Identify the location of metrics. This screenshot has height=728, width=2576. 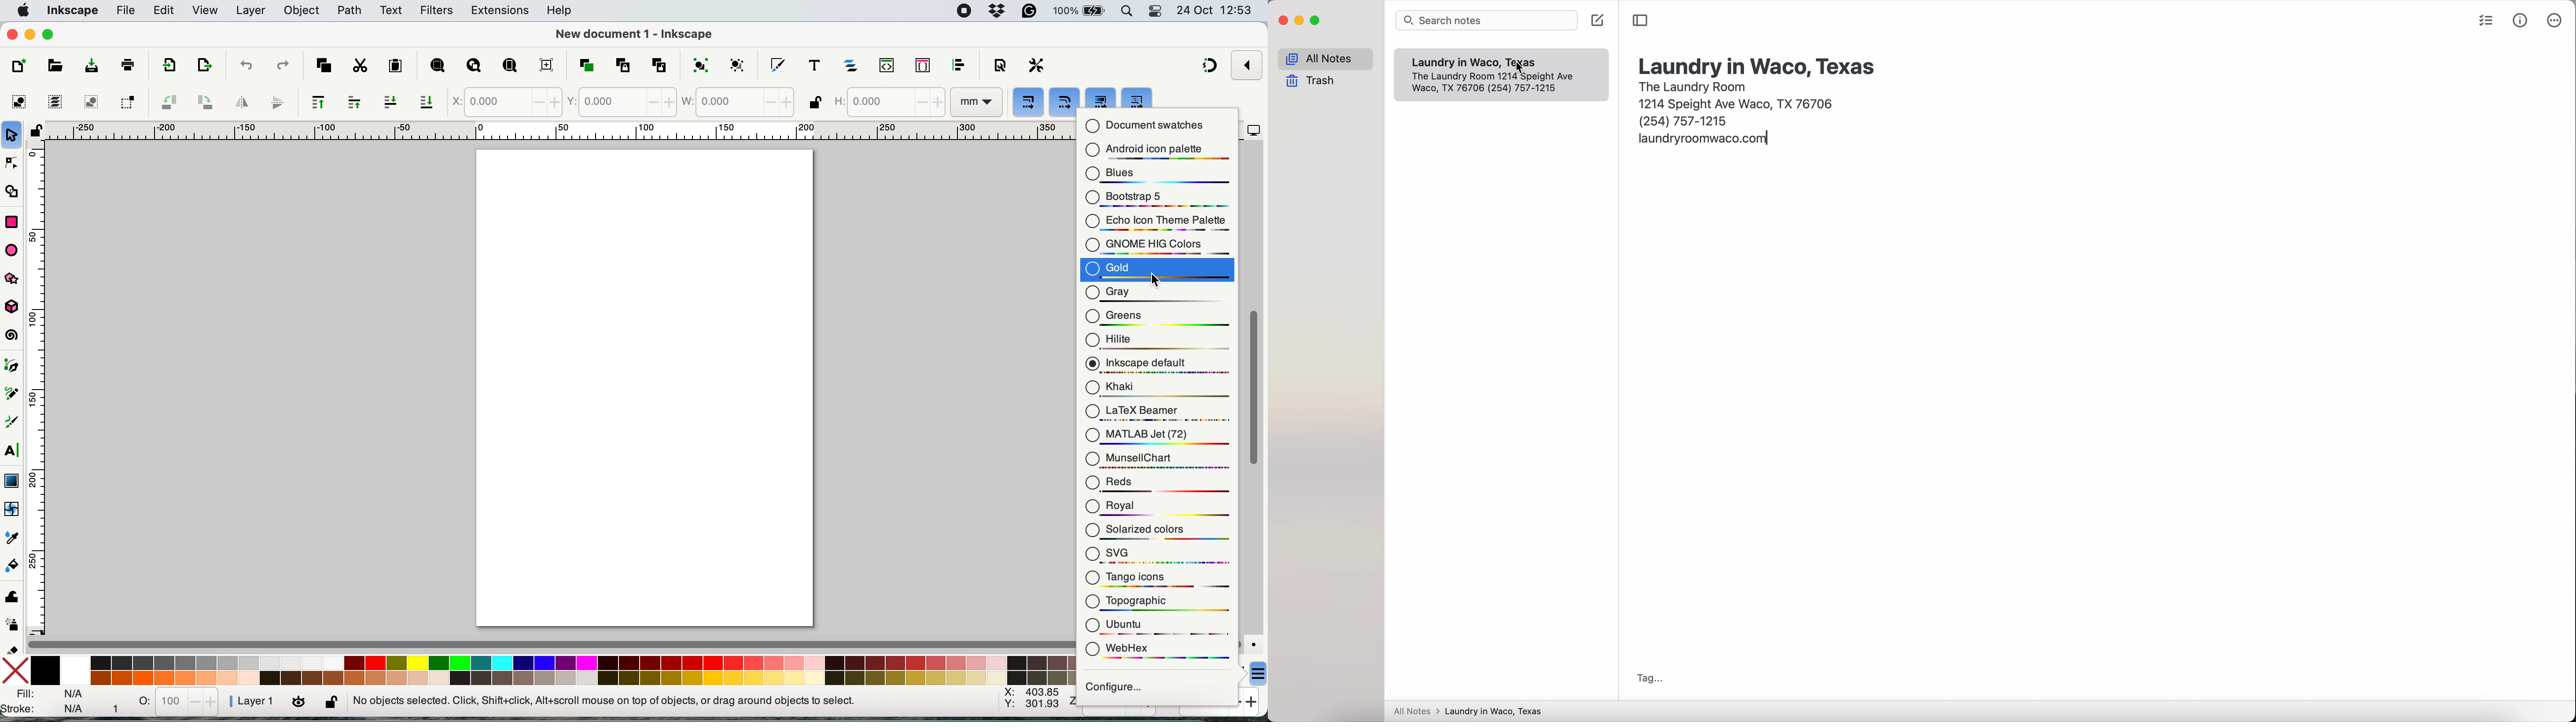
(2522, 19).